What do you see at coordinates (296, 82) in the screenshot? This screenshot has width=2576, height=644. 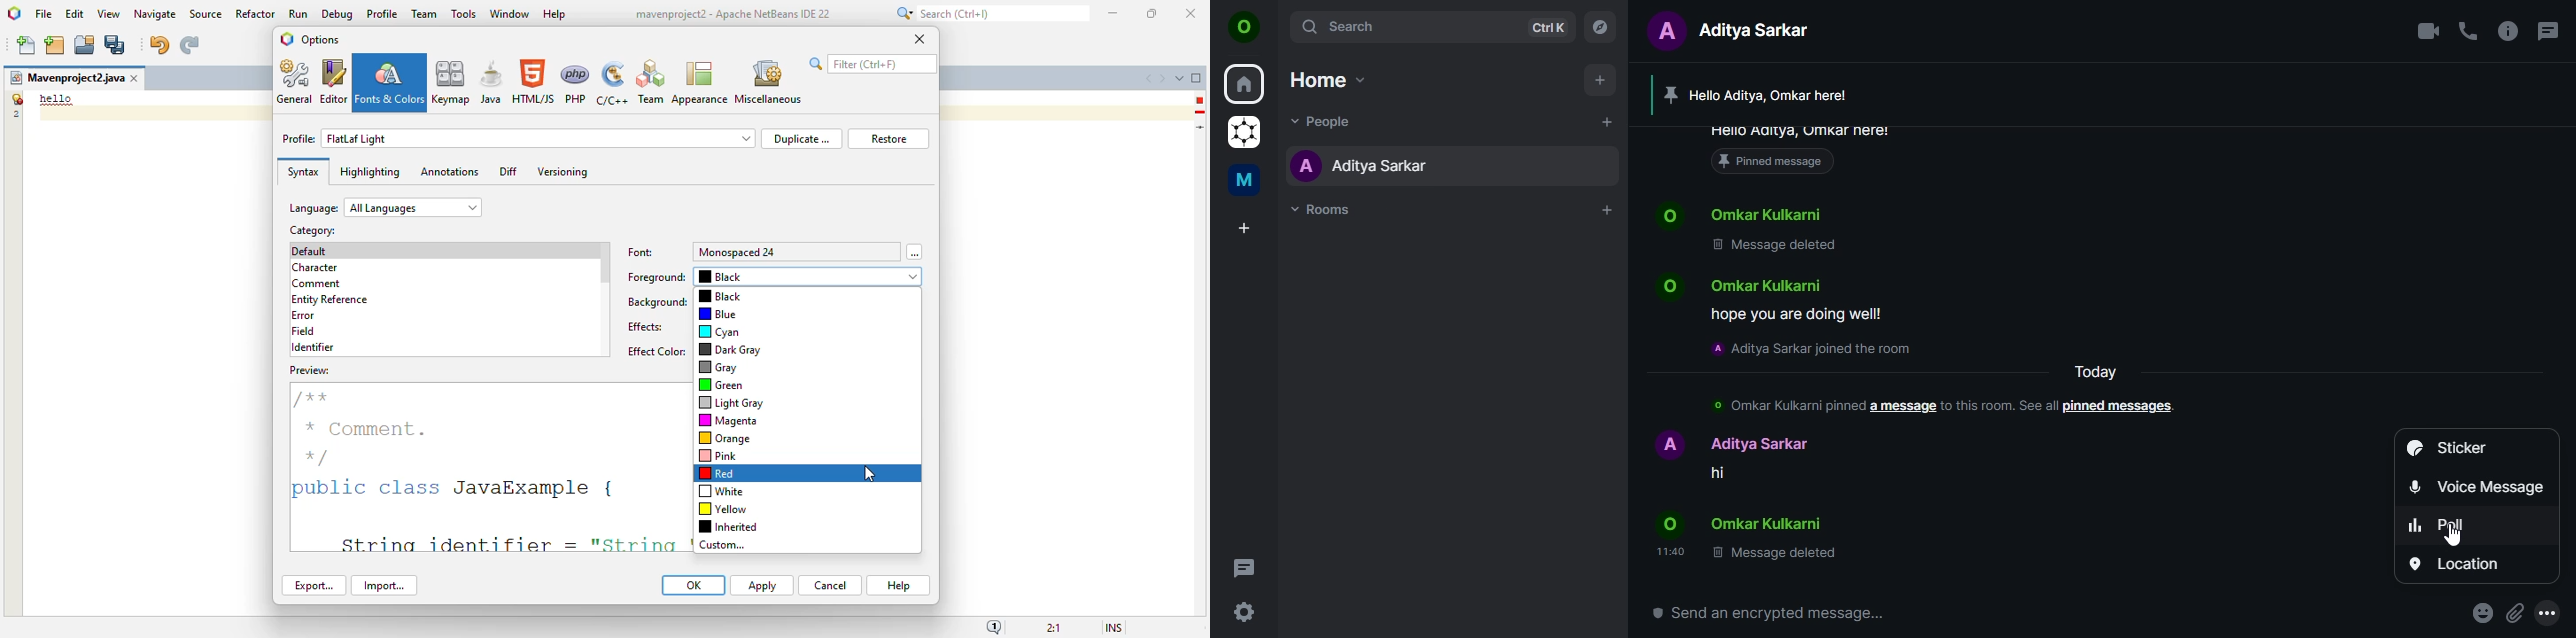 I see `general` at bounding box center [296, 82].